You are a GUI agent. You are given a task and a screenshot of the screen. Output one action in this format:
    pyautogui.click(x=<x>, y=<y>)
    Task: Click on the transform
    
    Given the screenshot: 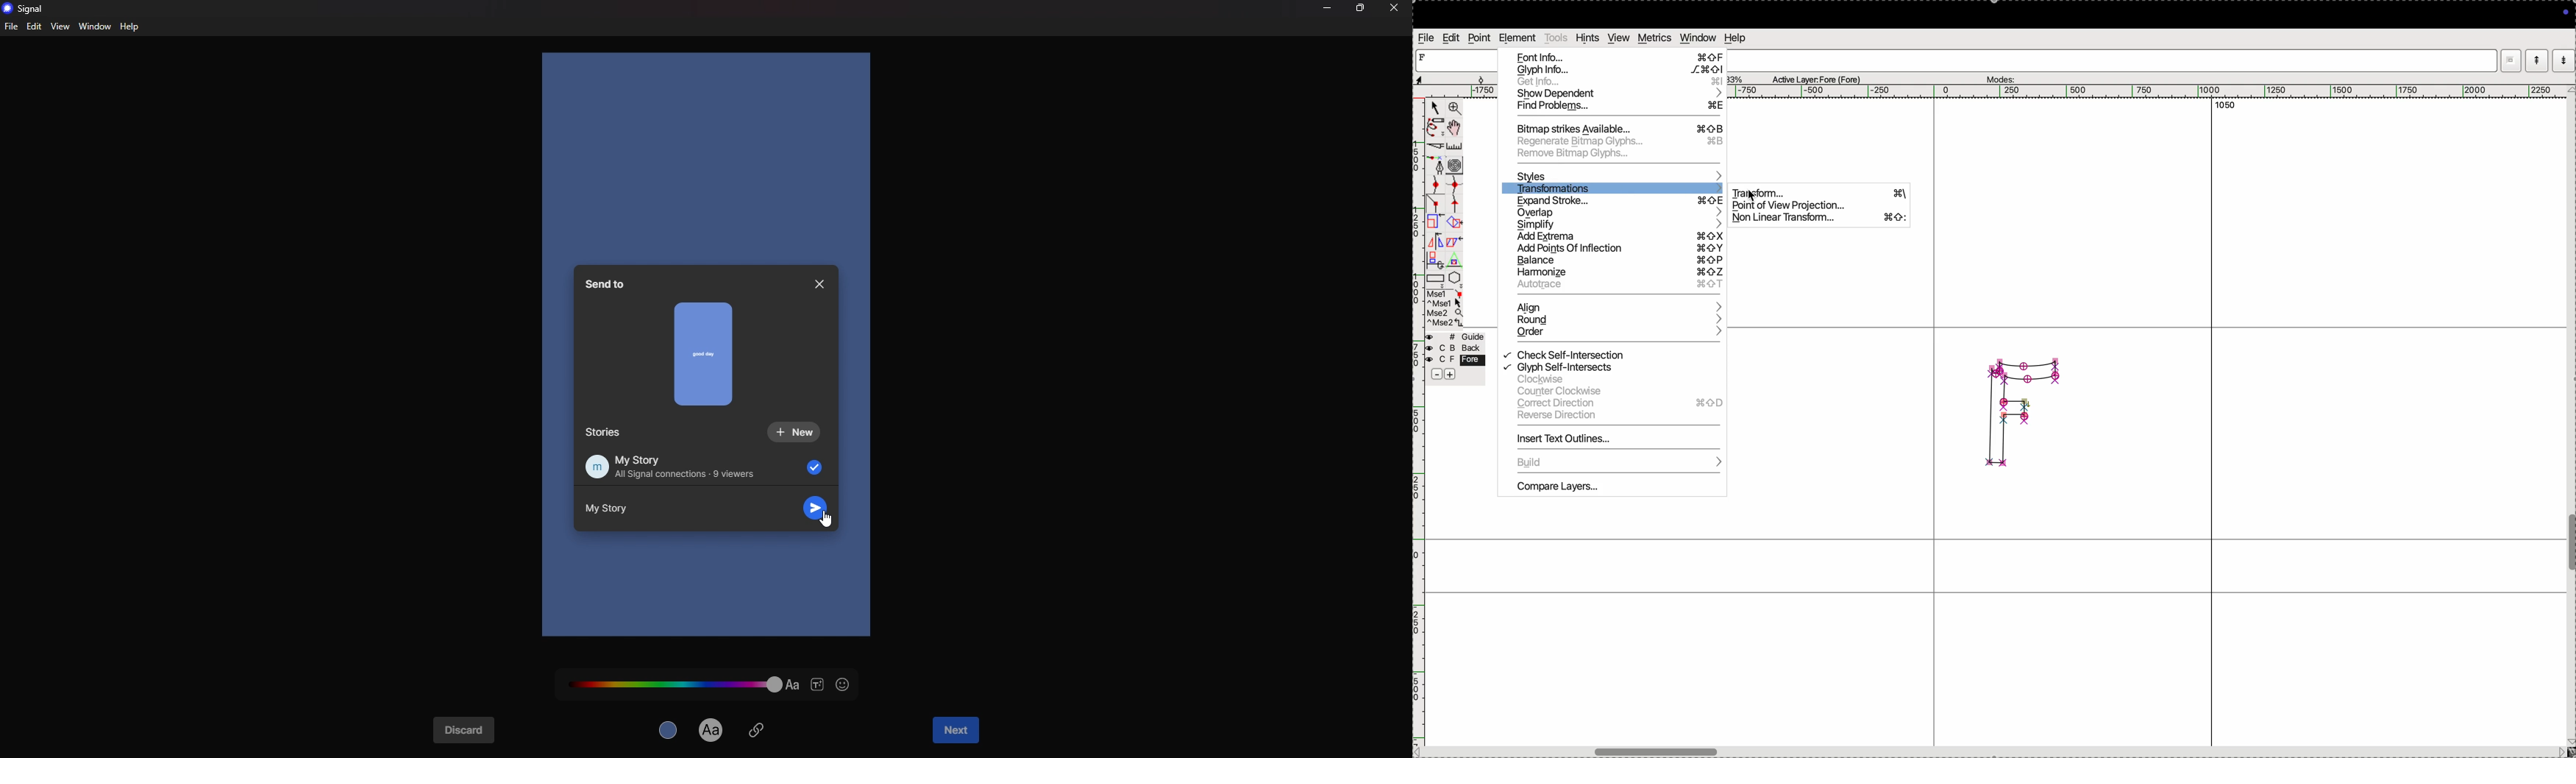 What is the action you would take?
    pyautogui.click(x=1820, y=192)
    